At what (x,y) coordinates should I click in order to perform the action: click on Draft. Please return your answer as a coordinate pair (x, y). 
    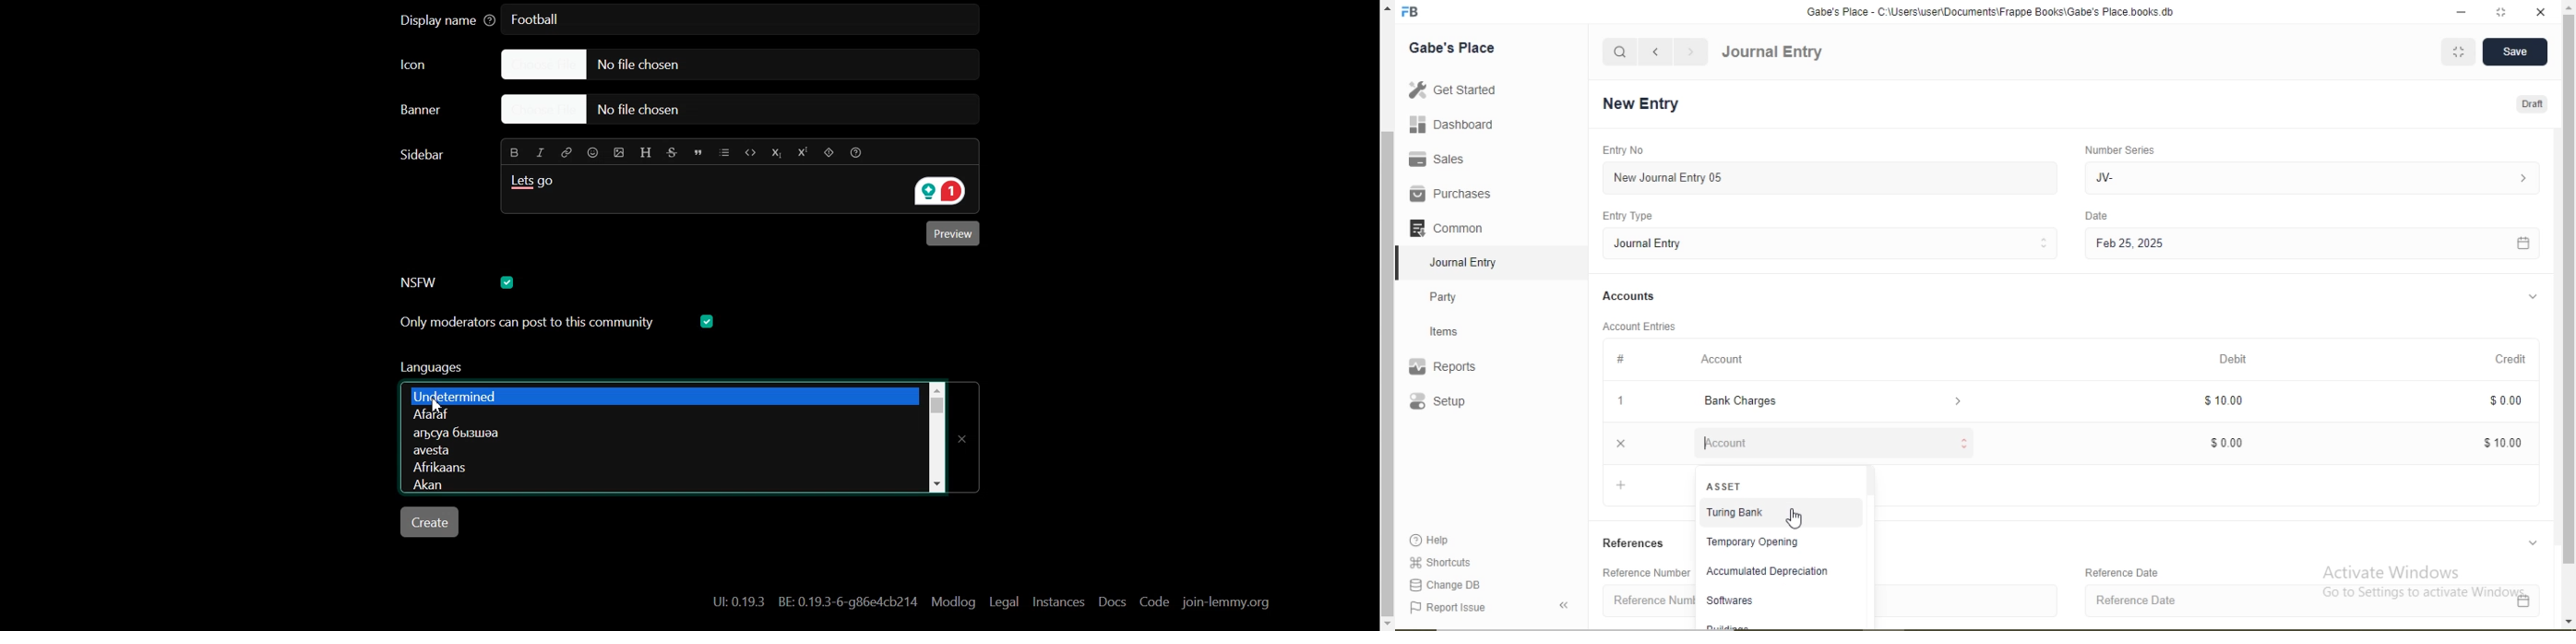
    Looking at the image, I should click on (2534, 107).